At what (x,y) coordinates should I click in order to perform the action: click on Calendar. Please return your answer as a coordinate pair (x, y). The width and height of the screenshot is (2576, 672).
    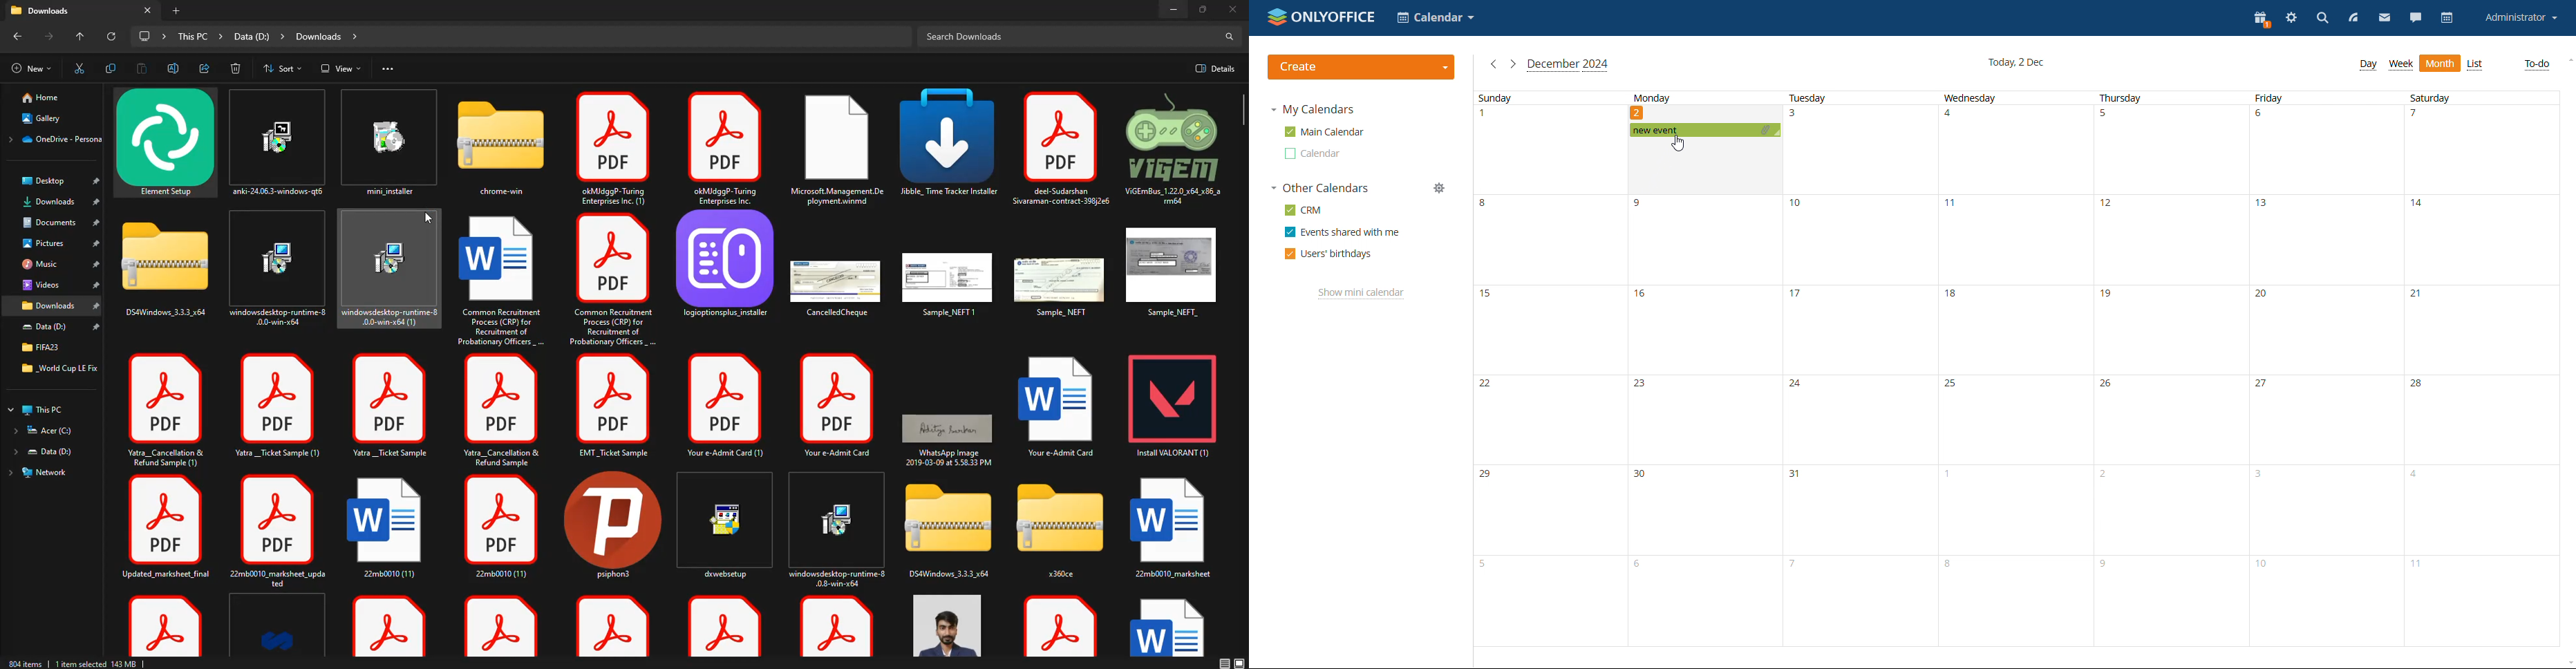
    Looking at the image, I should click on (1312, 153).